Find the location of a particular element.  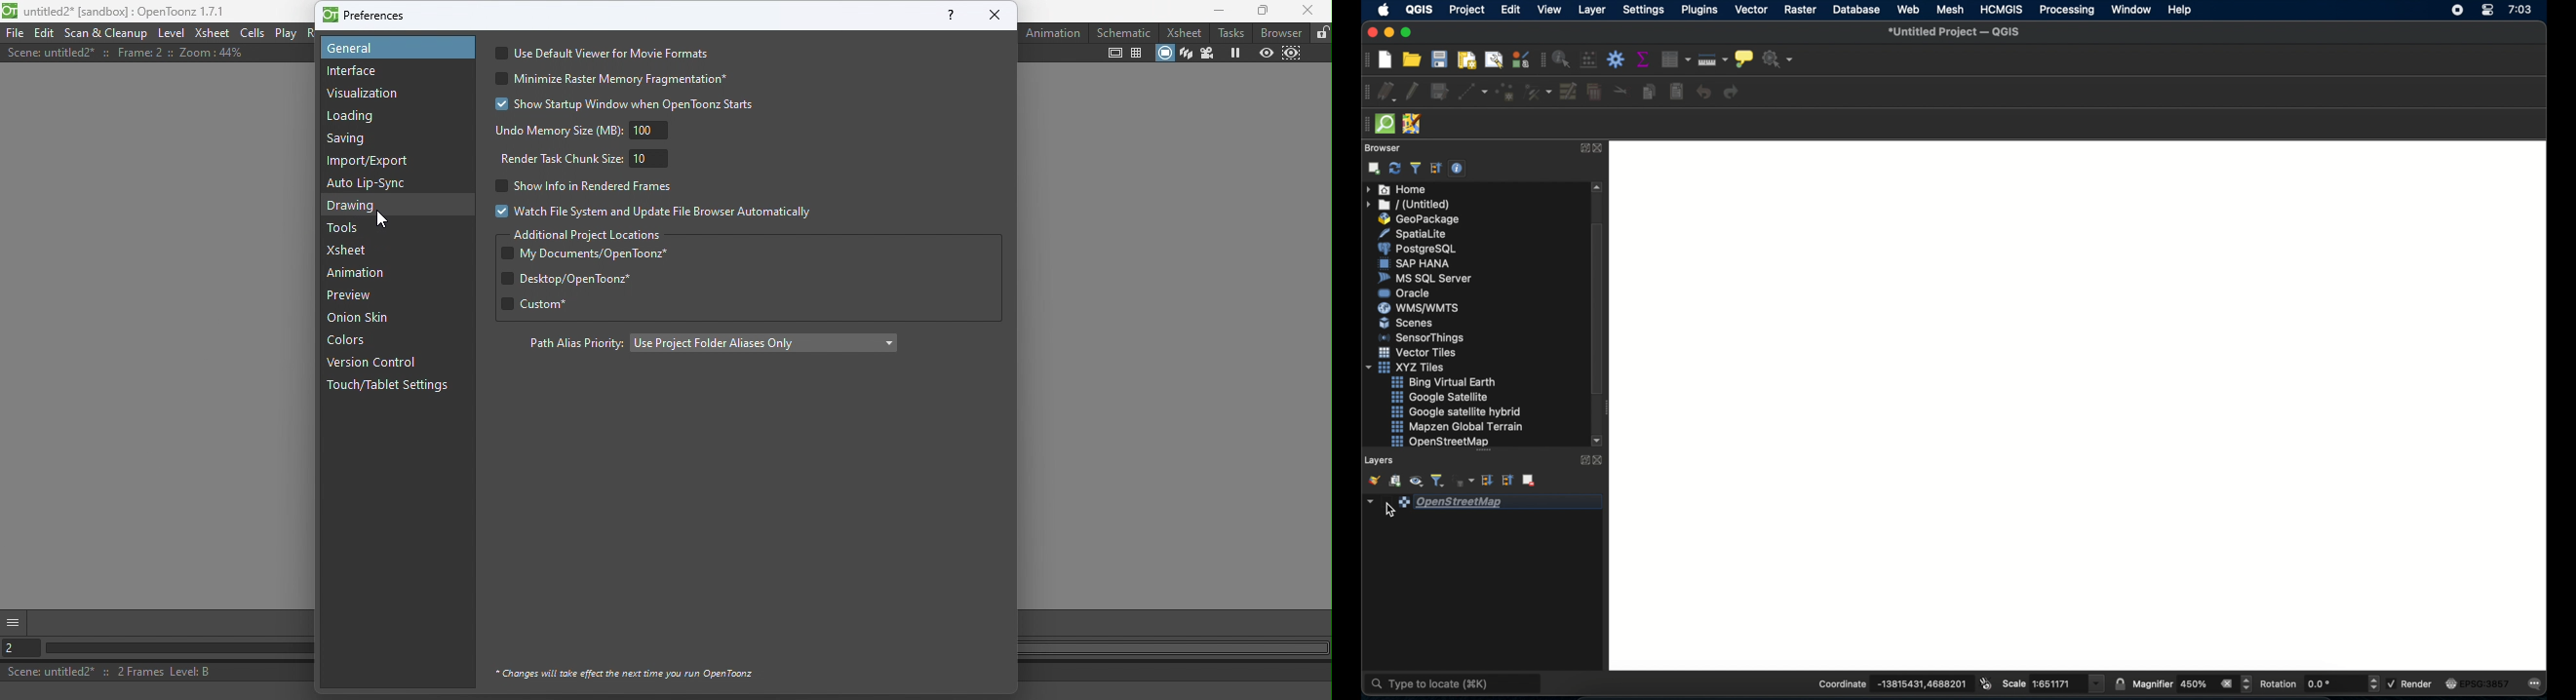

web is located at coordinates (1908, 8).